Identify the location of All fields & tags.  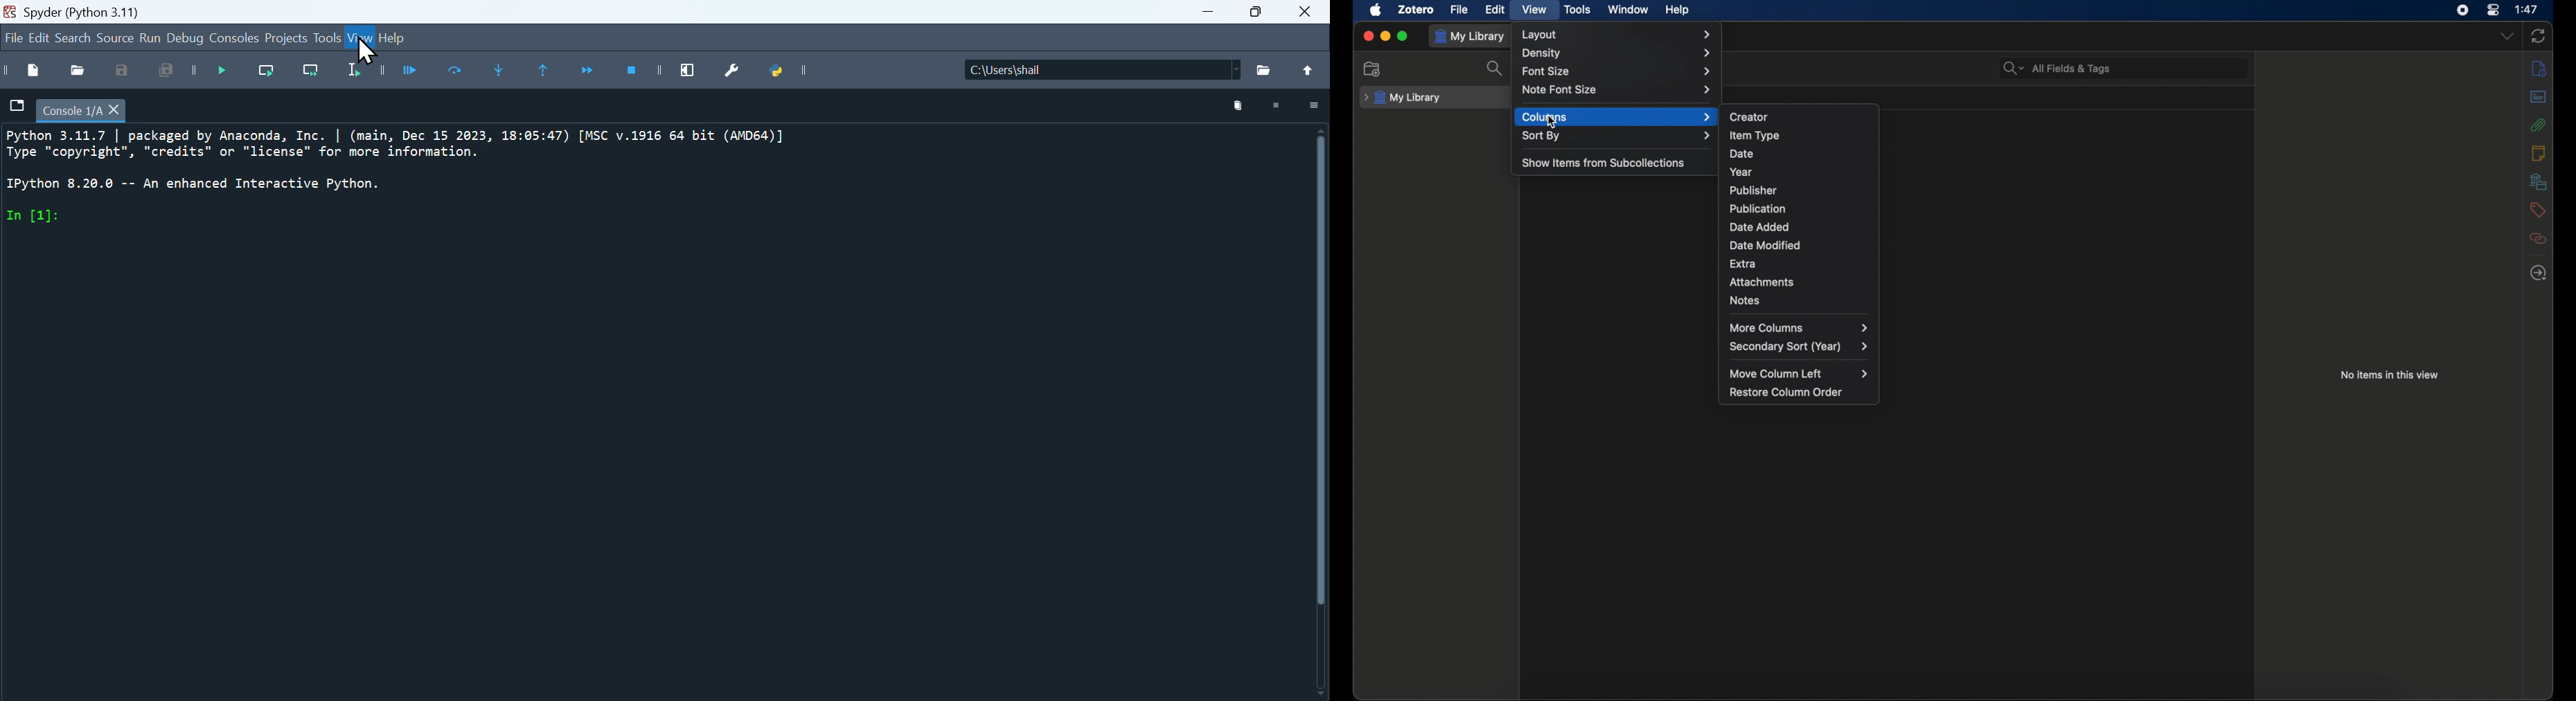
(2057, 69).